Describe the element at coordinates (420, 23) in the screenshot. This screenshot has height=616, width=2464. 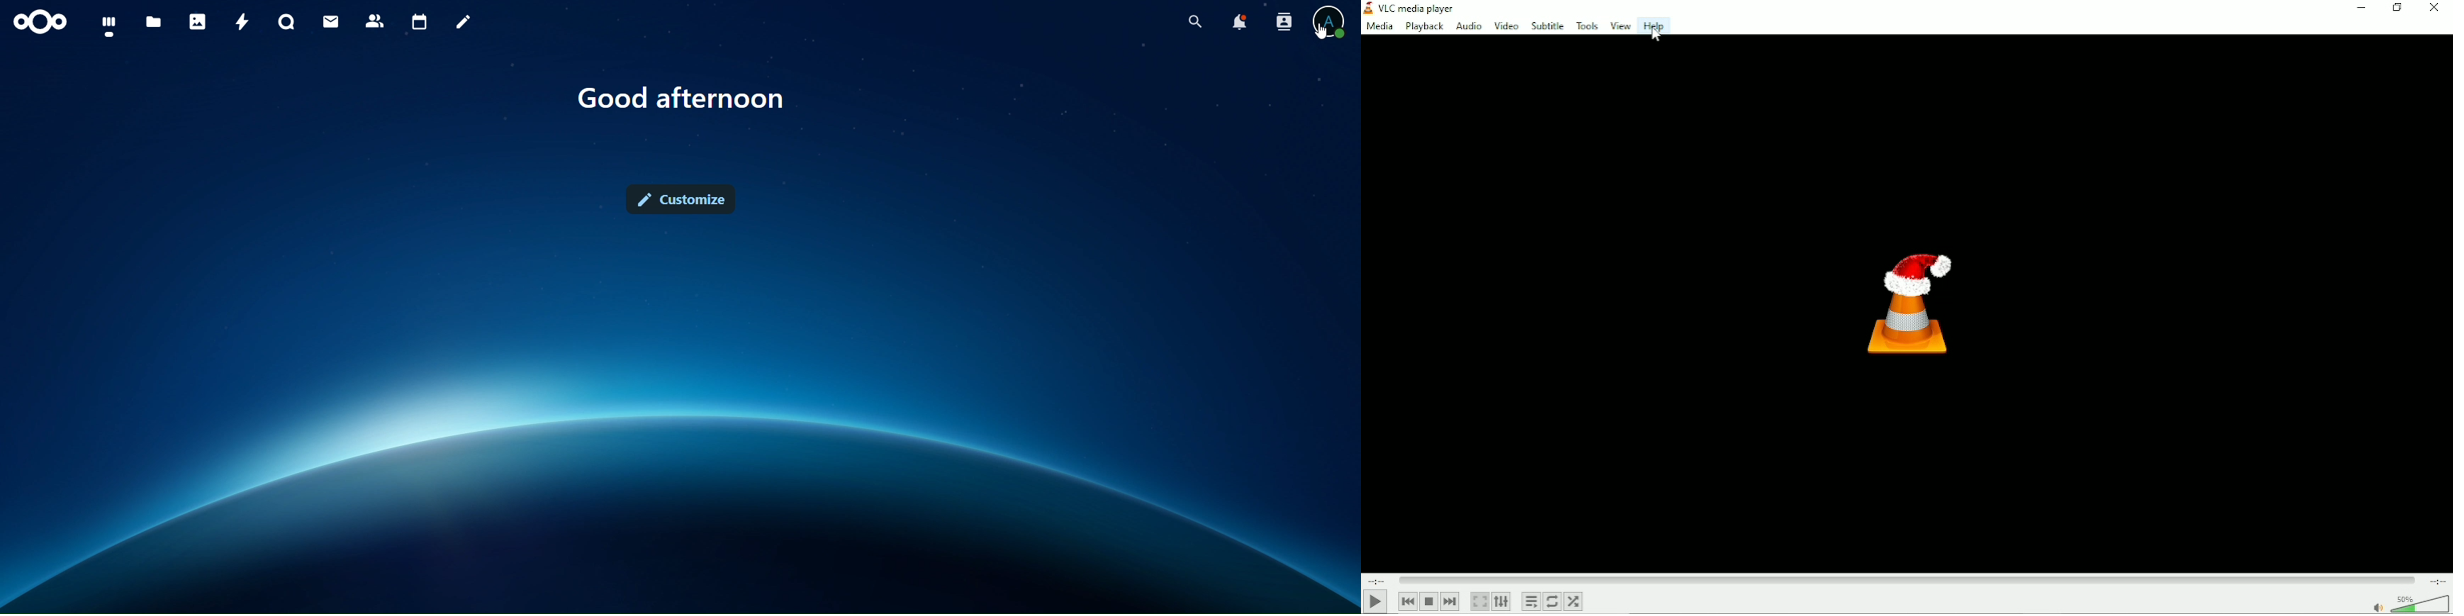
I see `calendar` at that location.